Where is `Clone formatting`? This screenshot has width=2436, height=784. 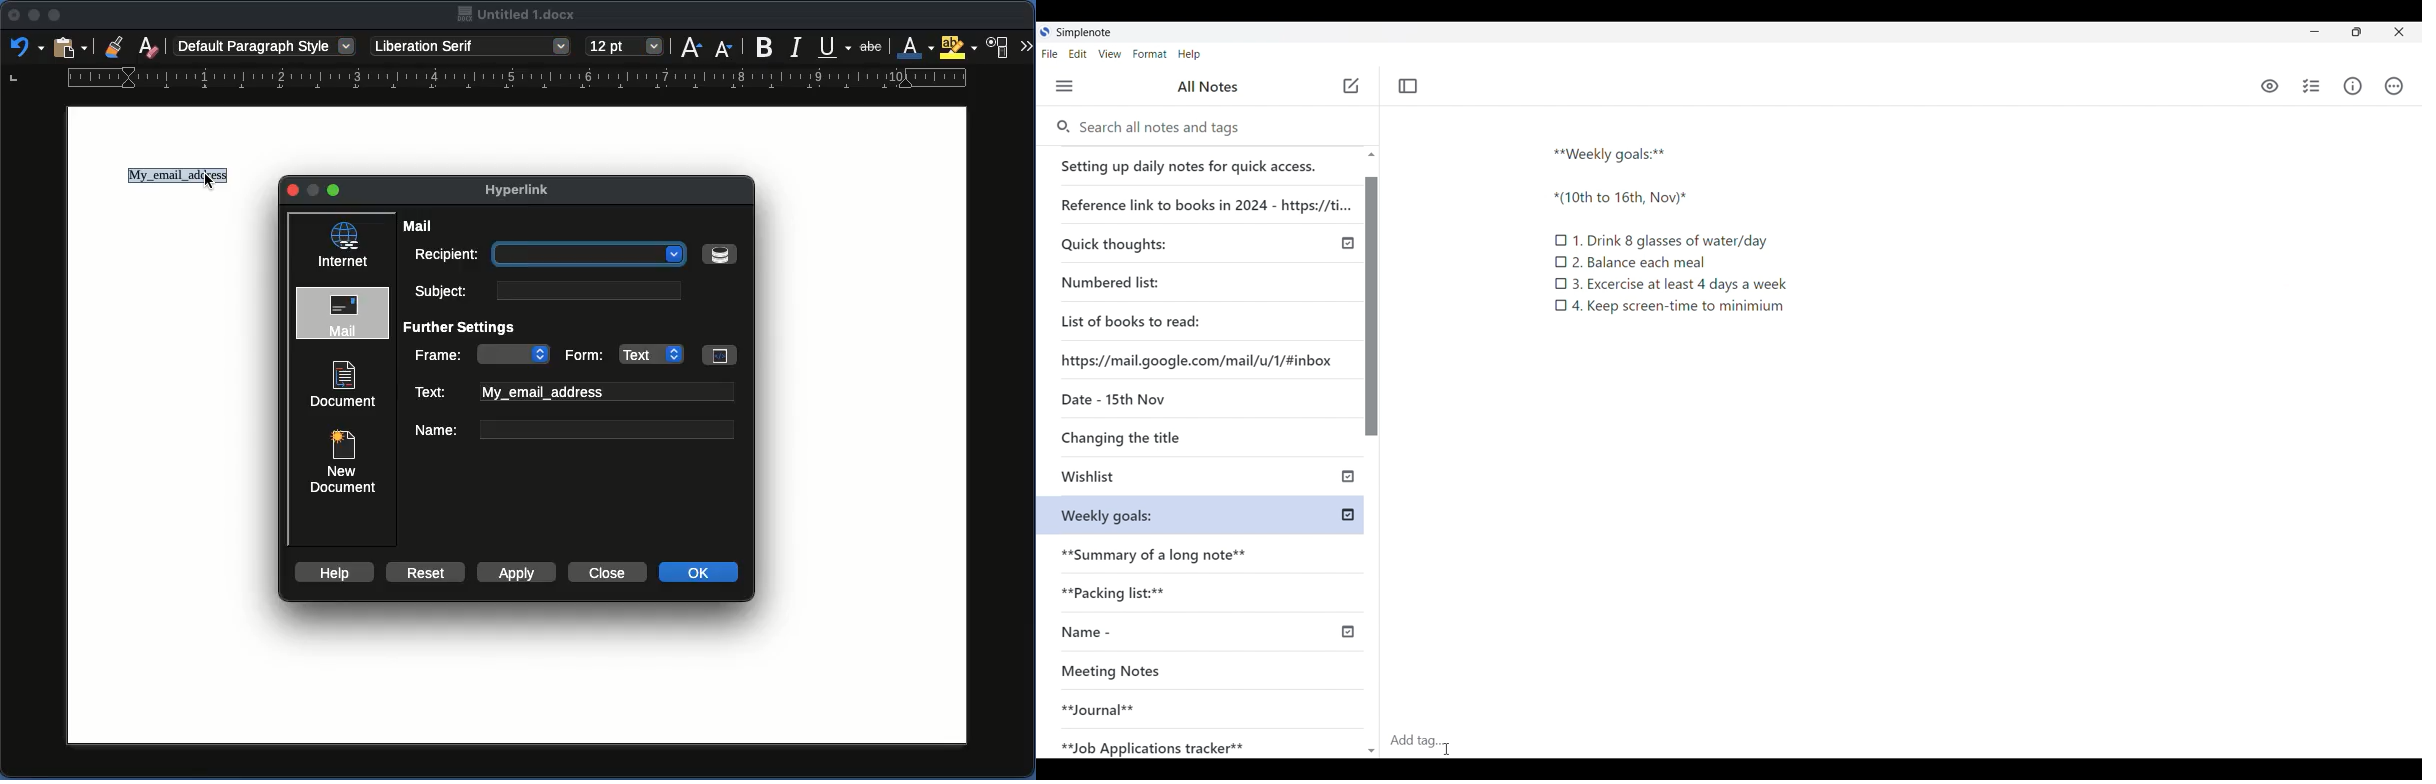 Clone formatting is located at coordinates (115, 46).